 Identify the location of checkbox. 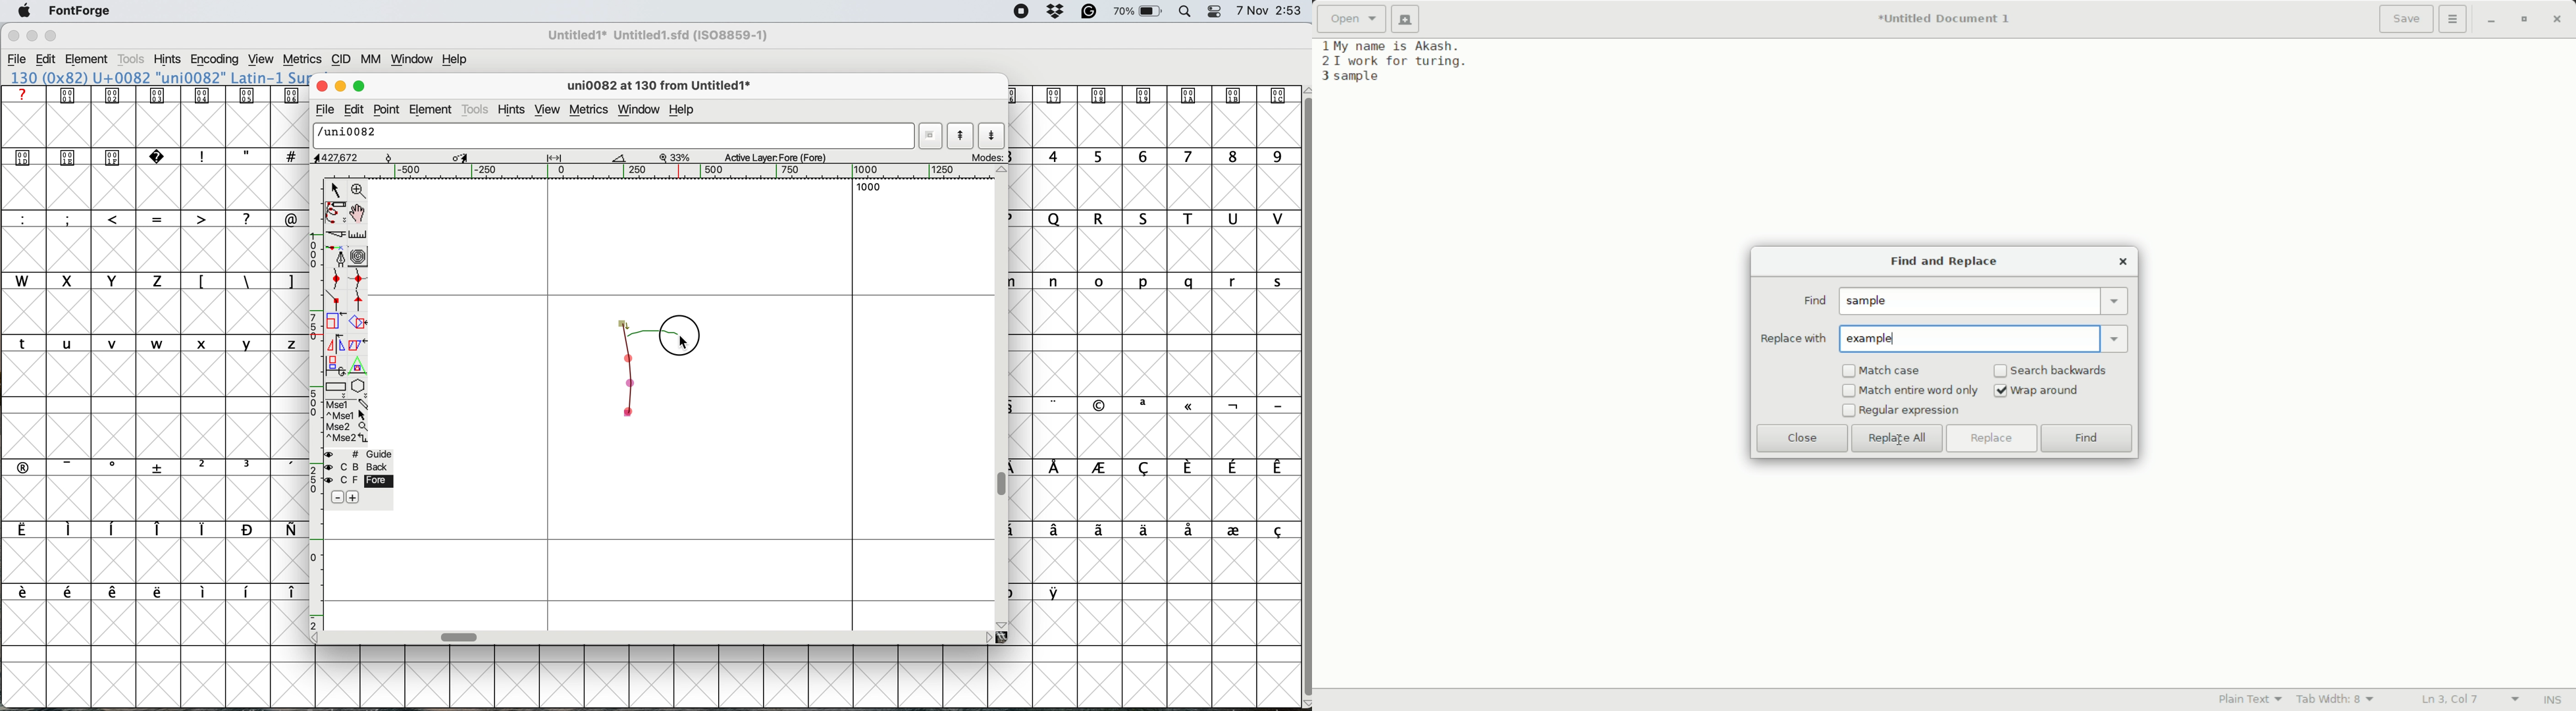
(1849, 392).